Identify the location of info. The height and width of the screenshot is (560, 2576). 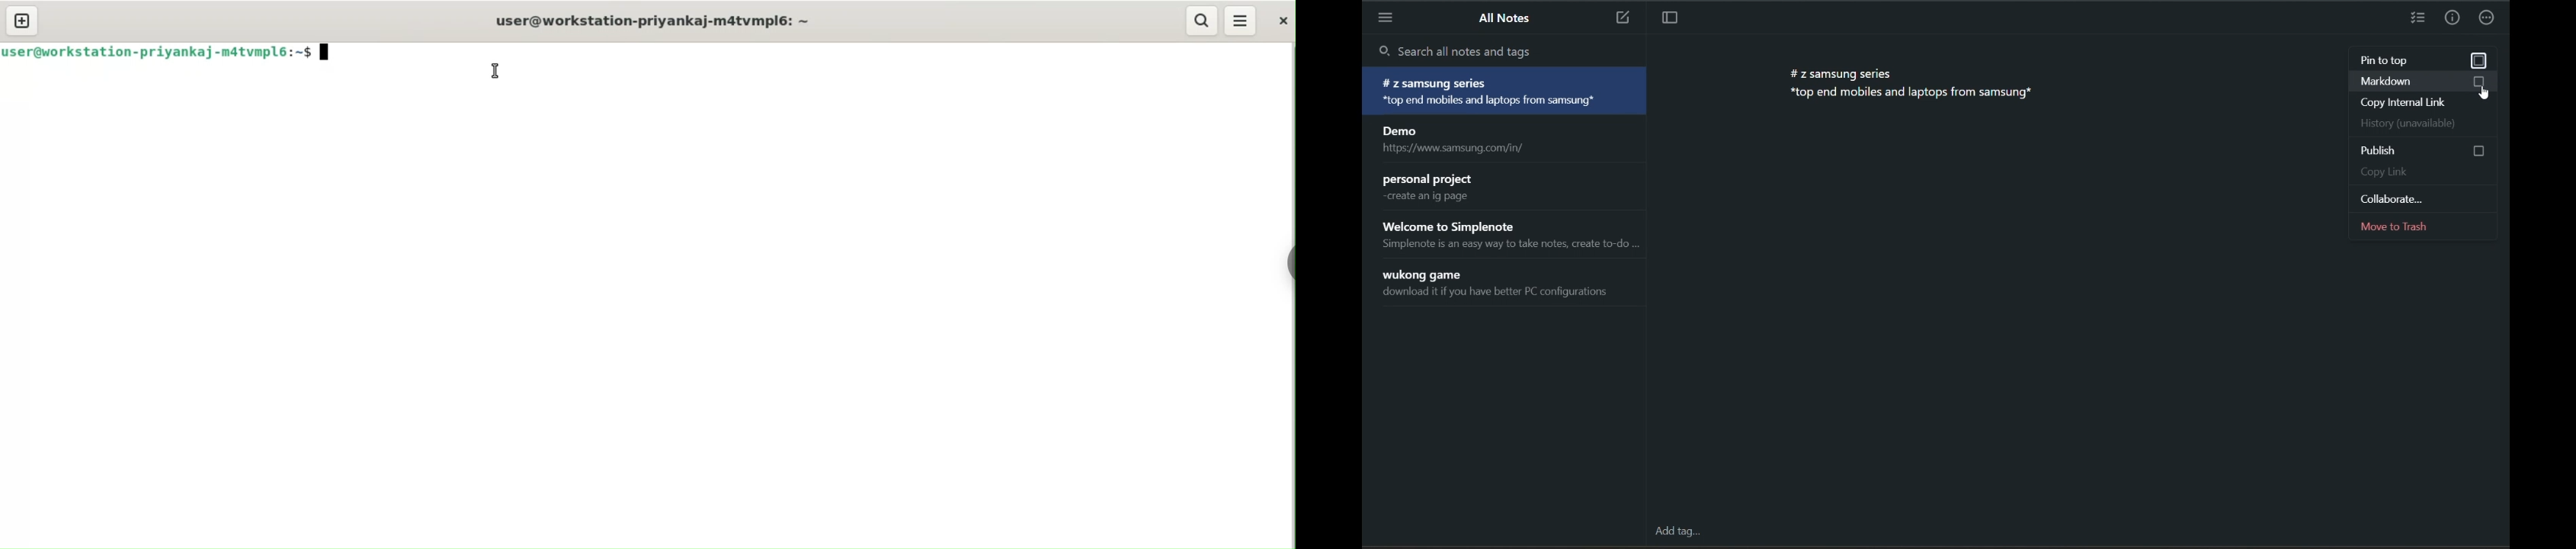
(2452, 18).